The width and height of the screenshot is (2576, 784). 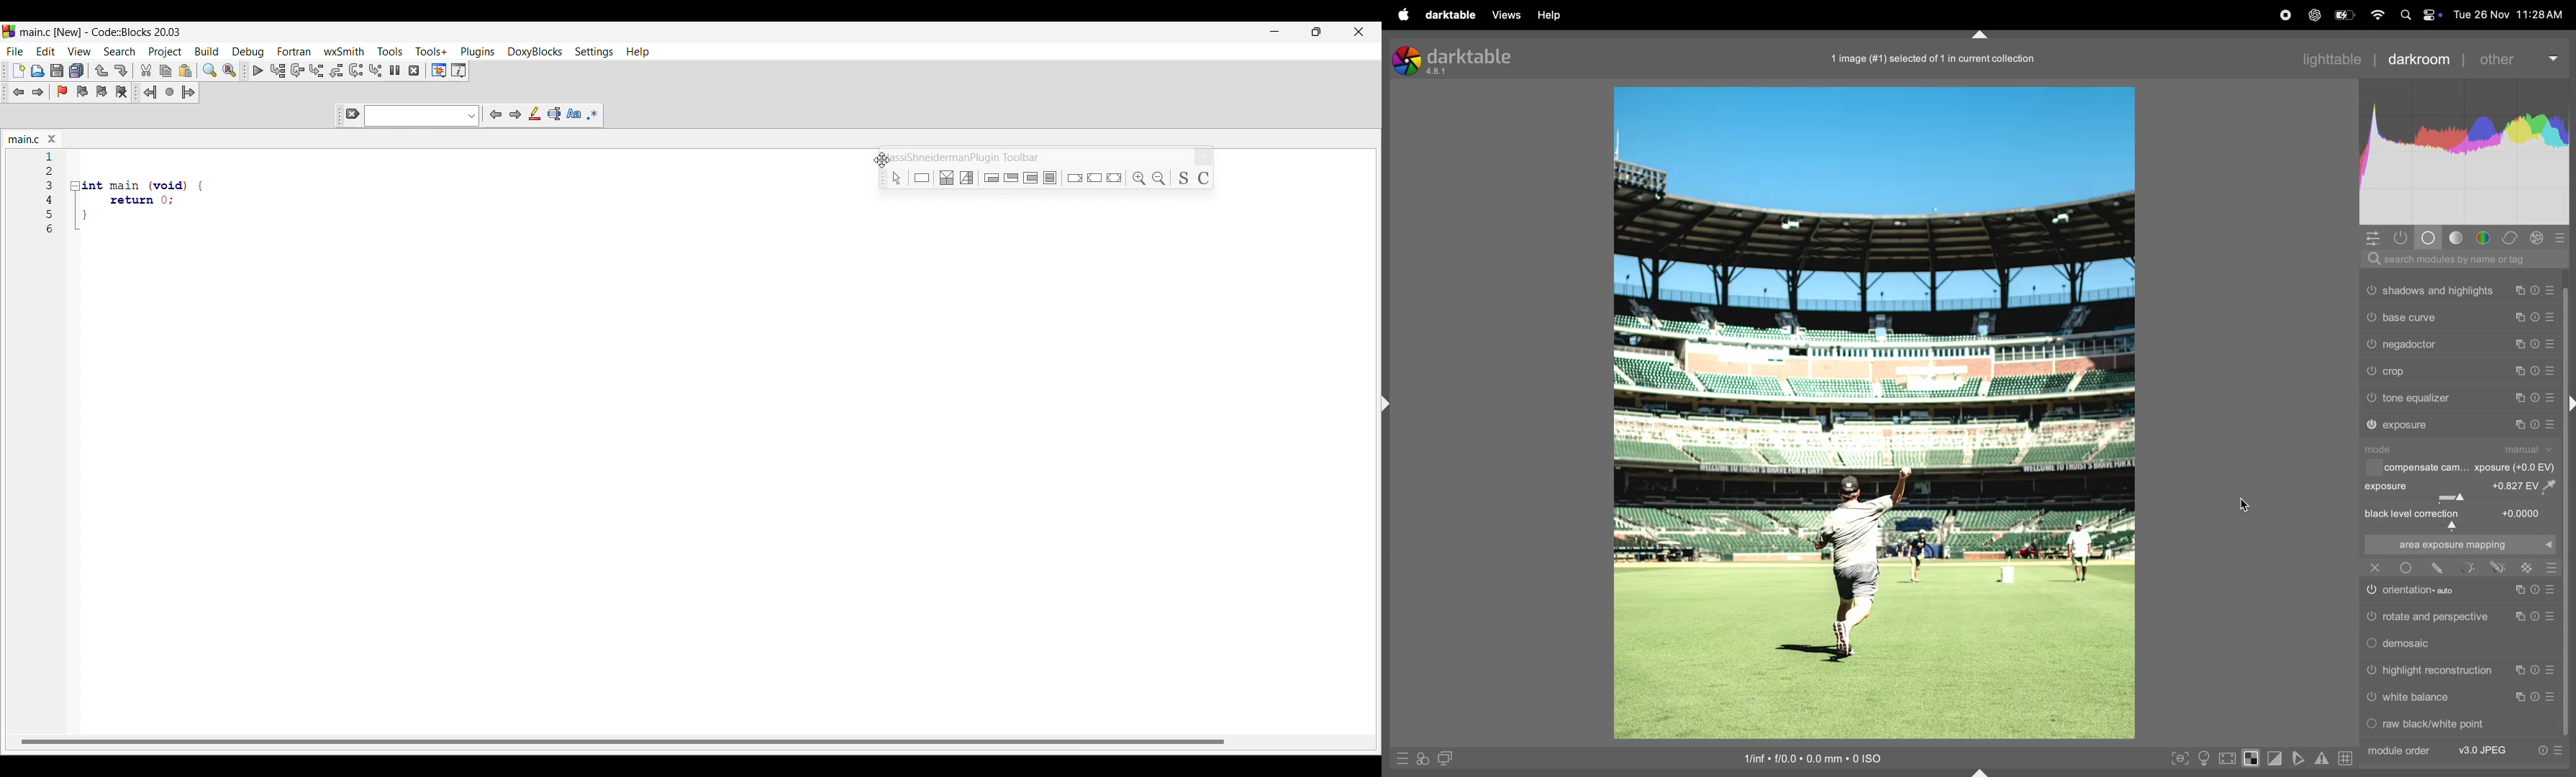 I want to click on quick access, so click(x=1423, y=759).